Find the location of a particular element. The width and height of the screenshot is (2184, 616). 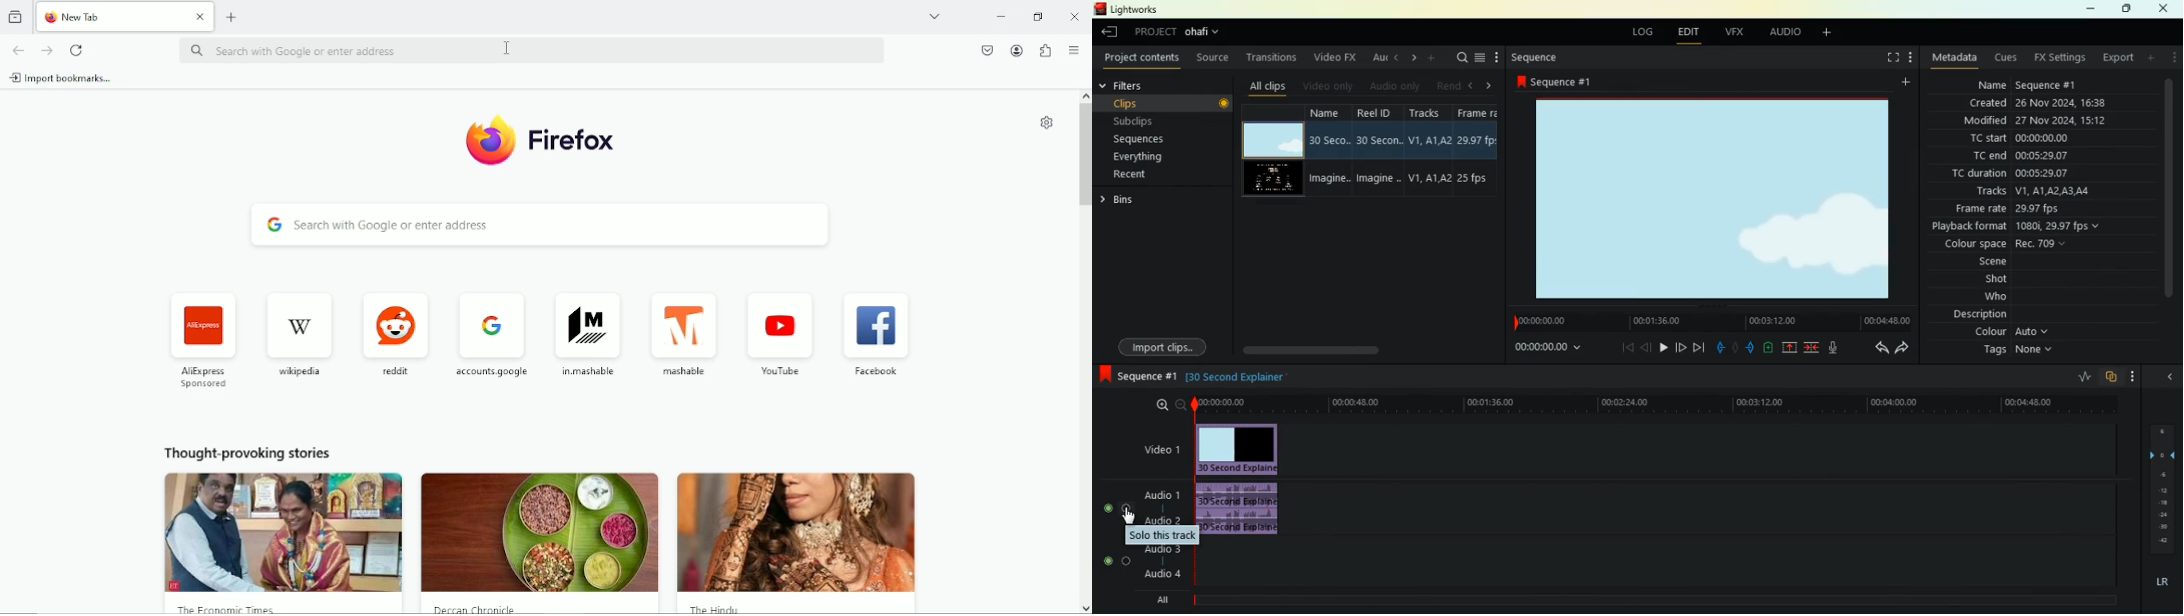

menu is located at coordinates (1481, 57).